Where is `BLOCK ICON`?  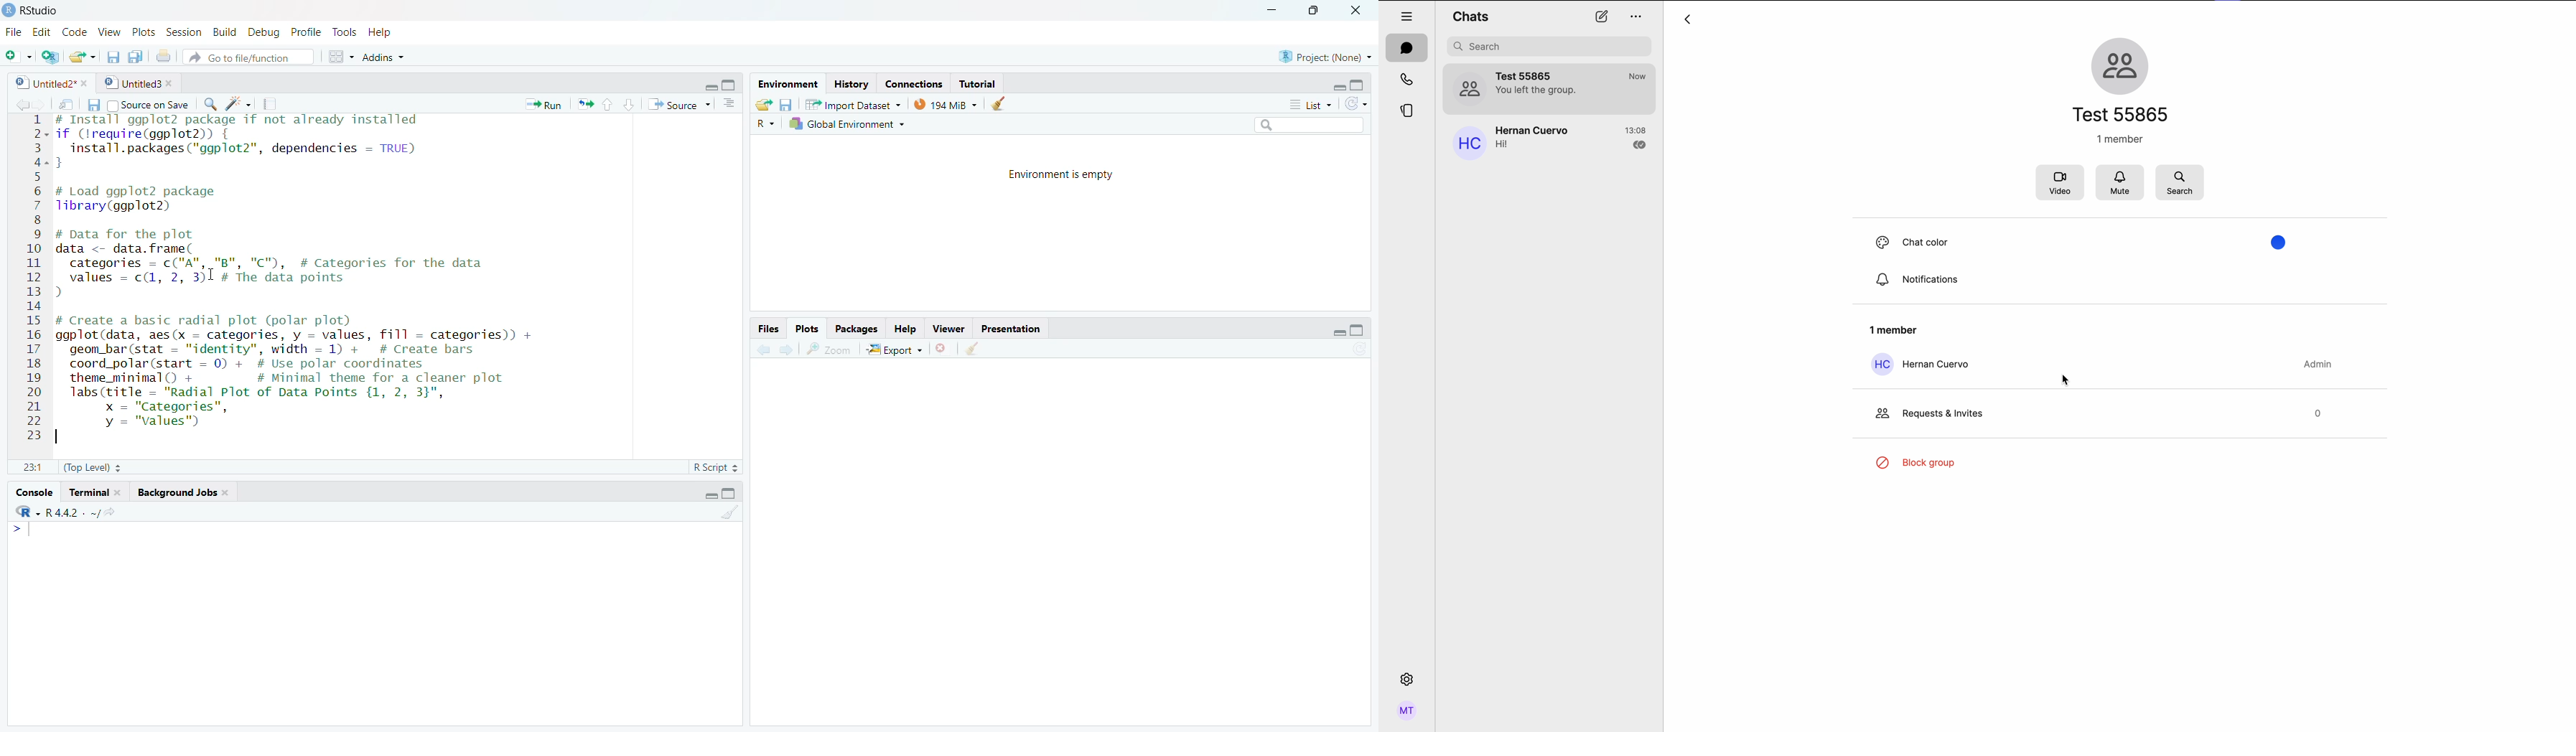 BLOCK ICON is located at coordinates (1885, 461).